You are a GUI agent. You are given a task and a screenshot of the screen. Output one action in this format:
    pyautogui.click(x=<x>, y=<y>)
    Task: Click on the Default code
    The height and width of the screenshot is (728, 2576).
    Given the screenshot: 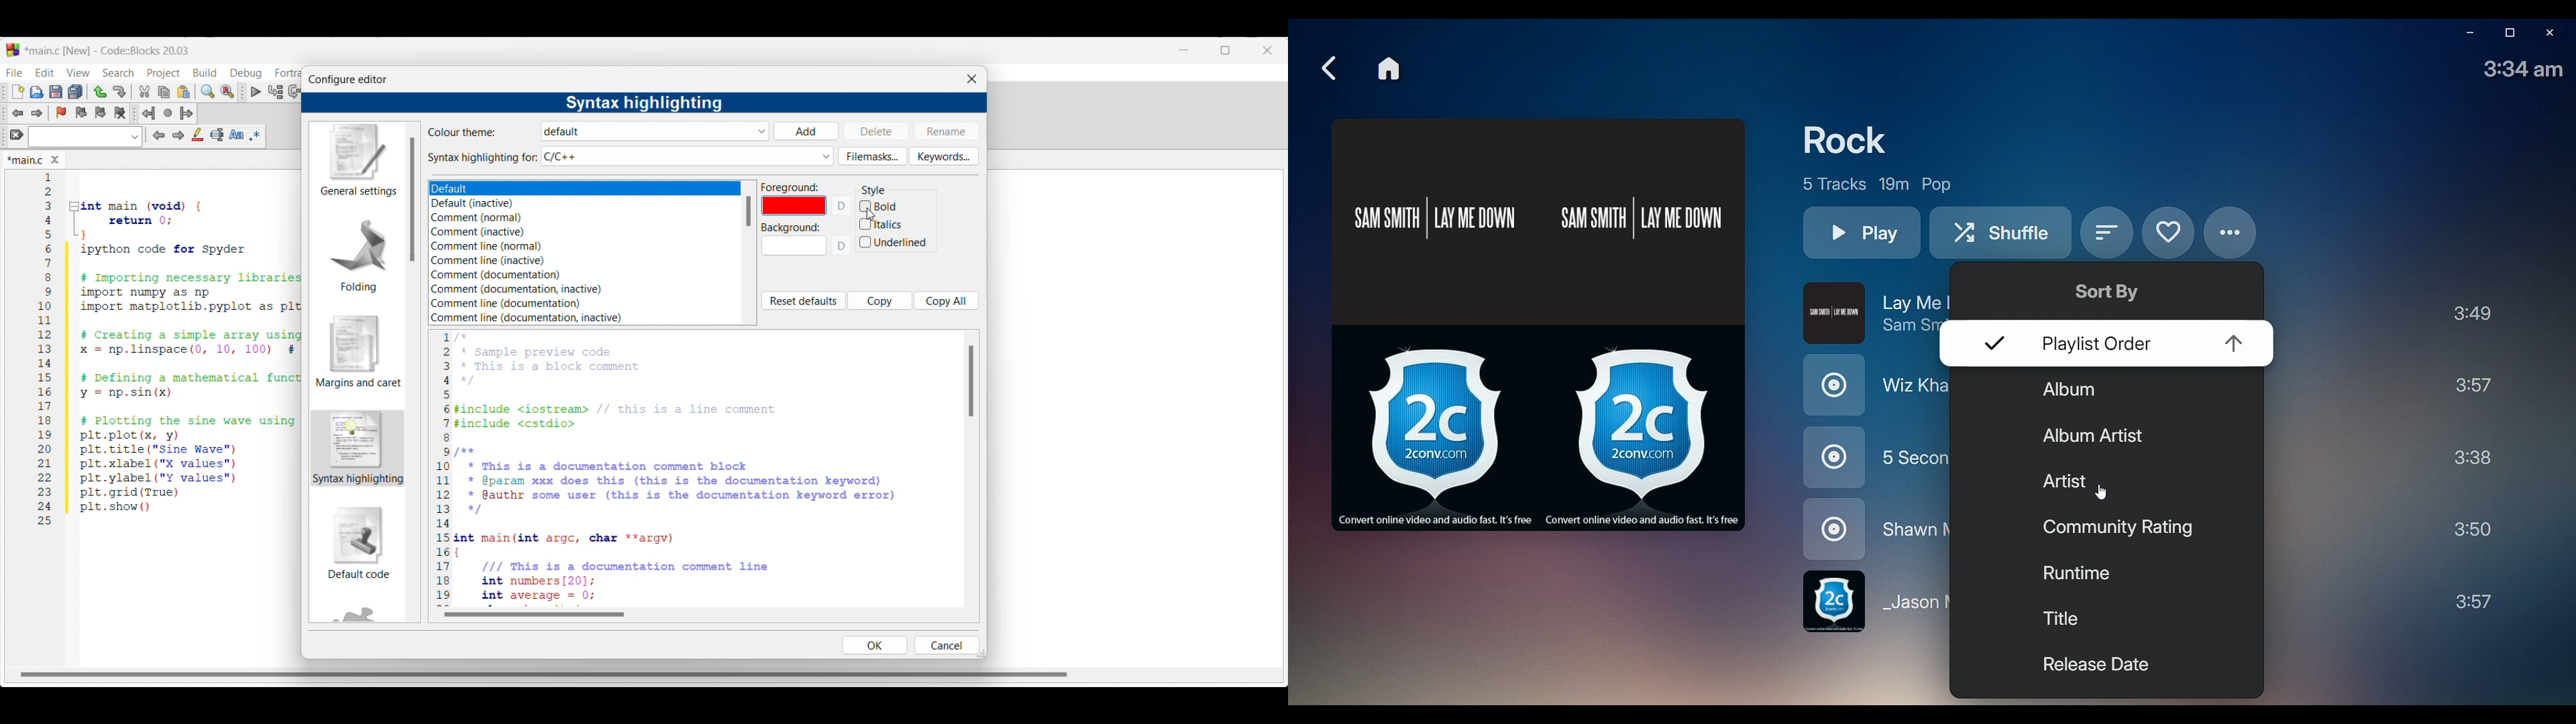 What is the action you would take?
    pyautogui.click(x=359, y=542)
    